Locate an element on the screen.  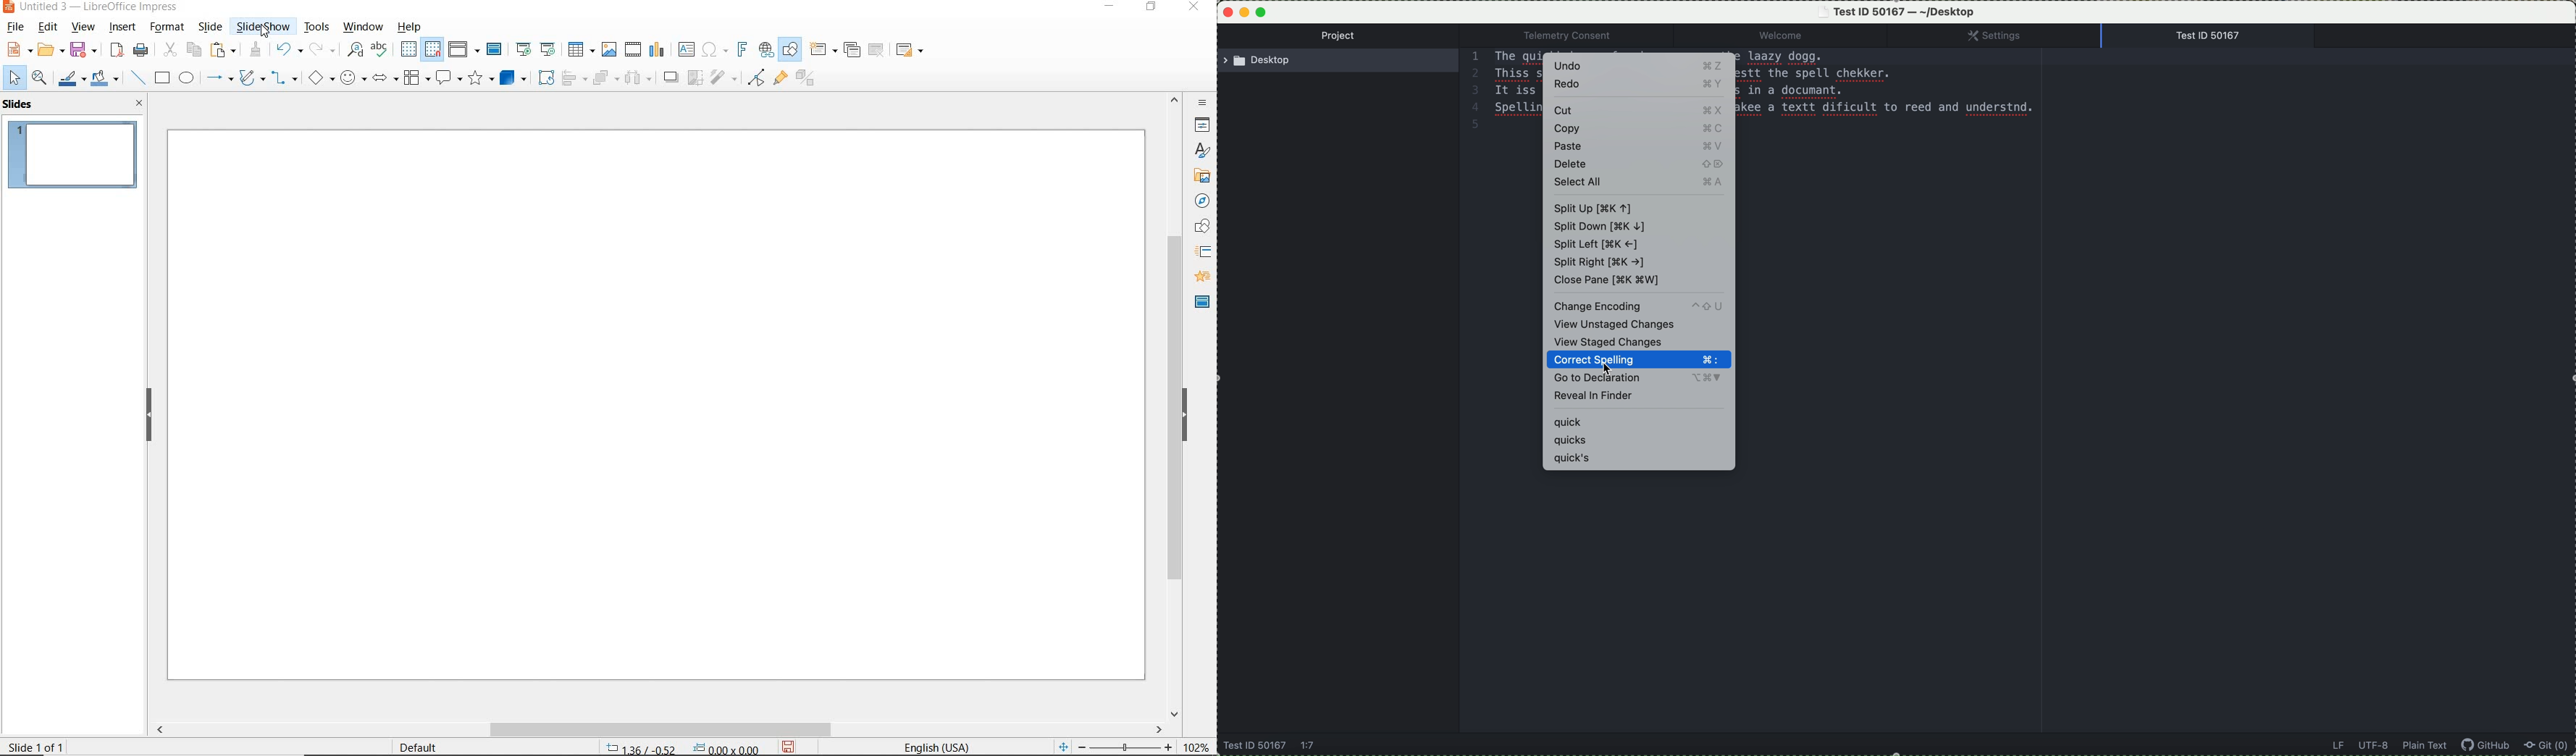
MINIMIZE is located at coordinates (1111, 7).